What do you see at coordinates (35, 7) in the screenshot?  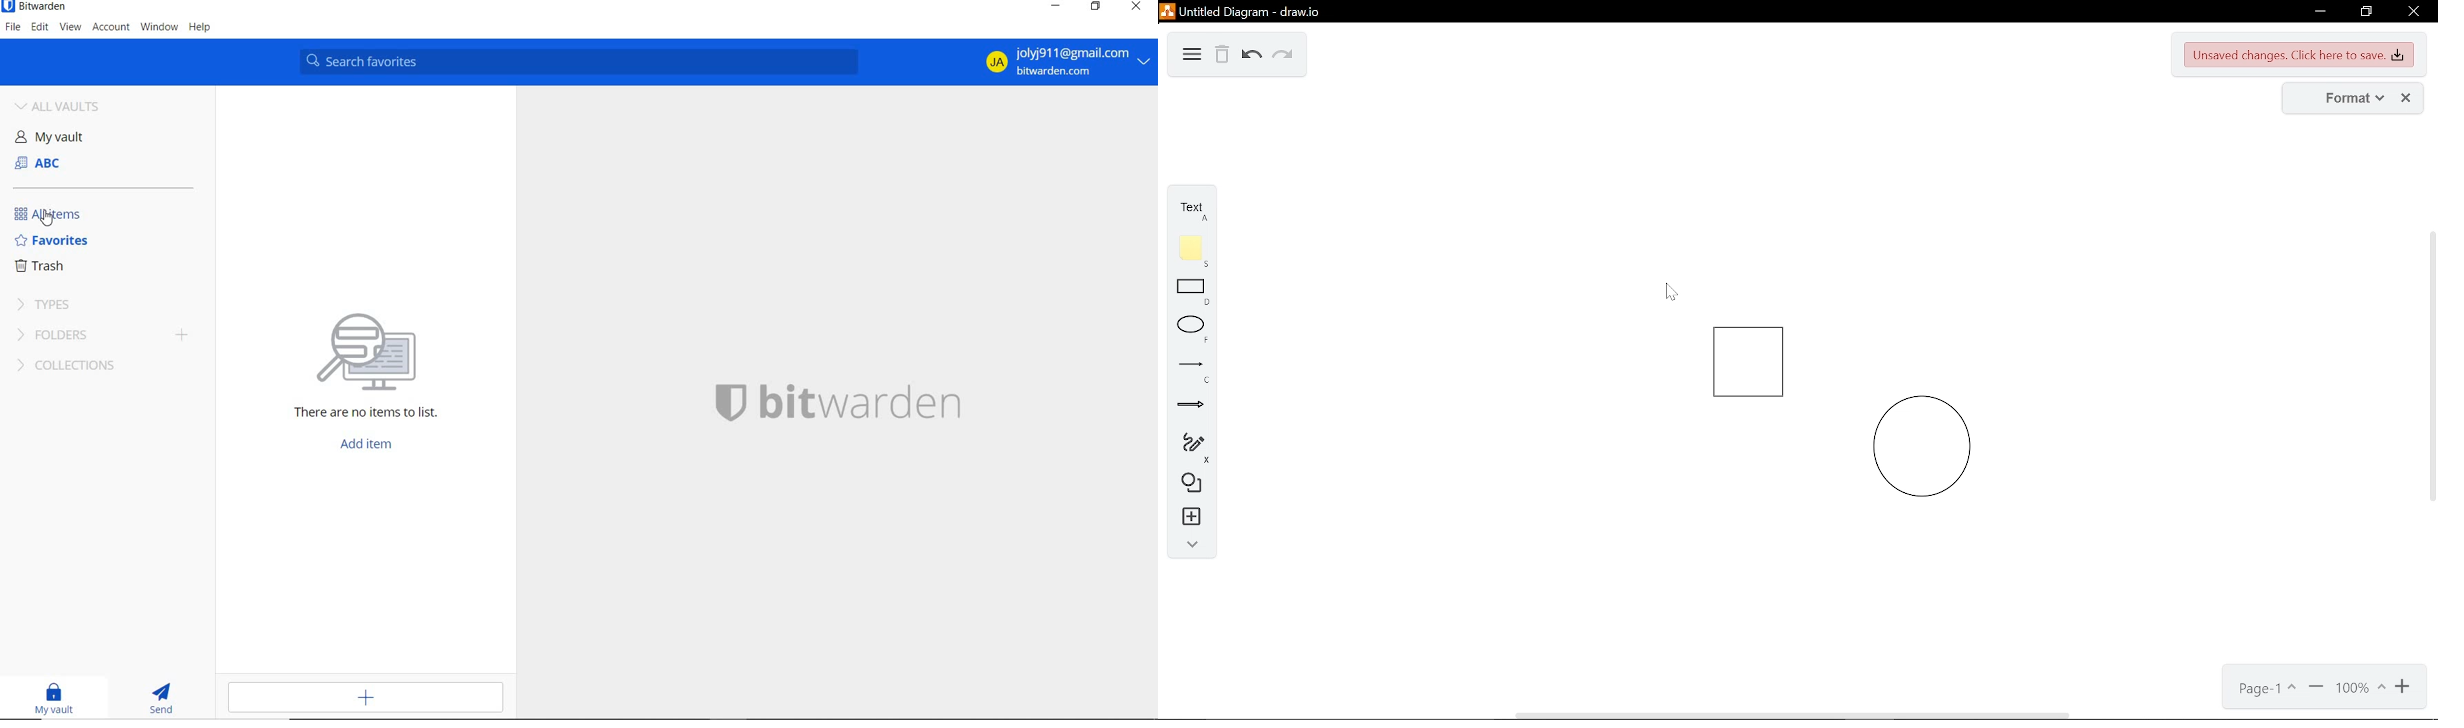 I see `SYSTEM NAME` at bounding box center [35, 7].